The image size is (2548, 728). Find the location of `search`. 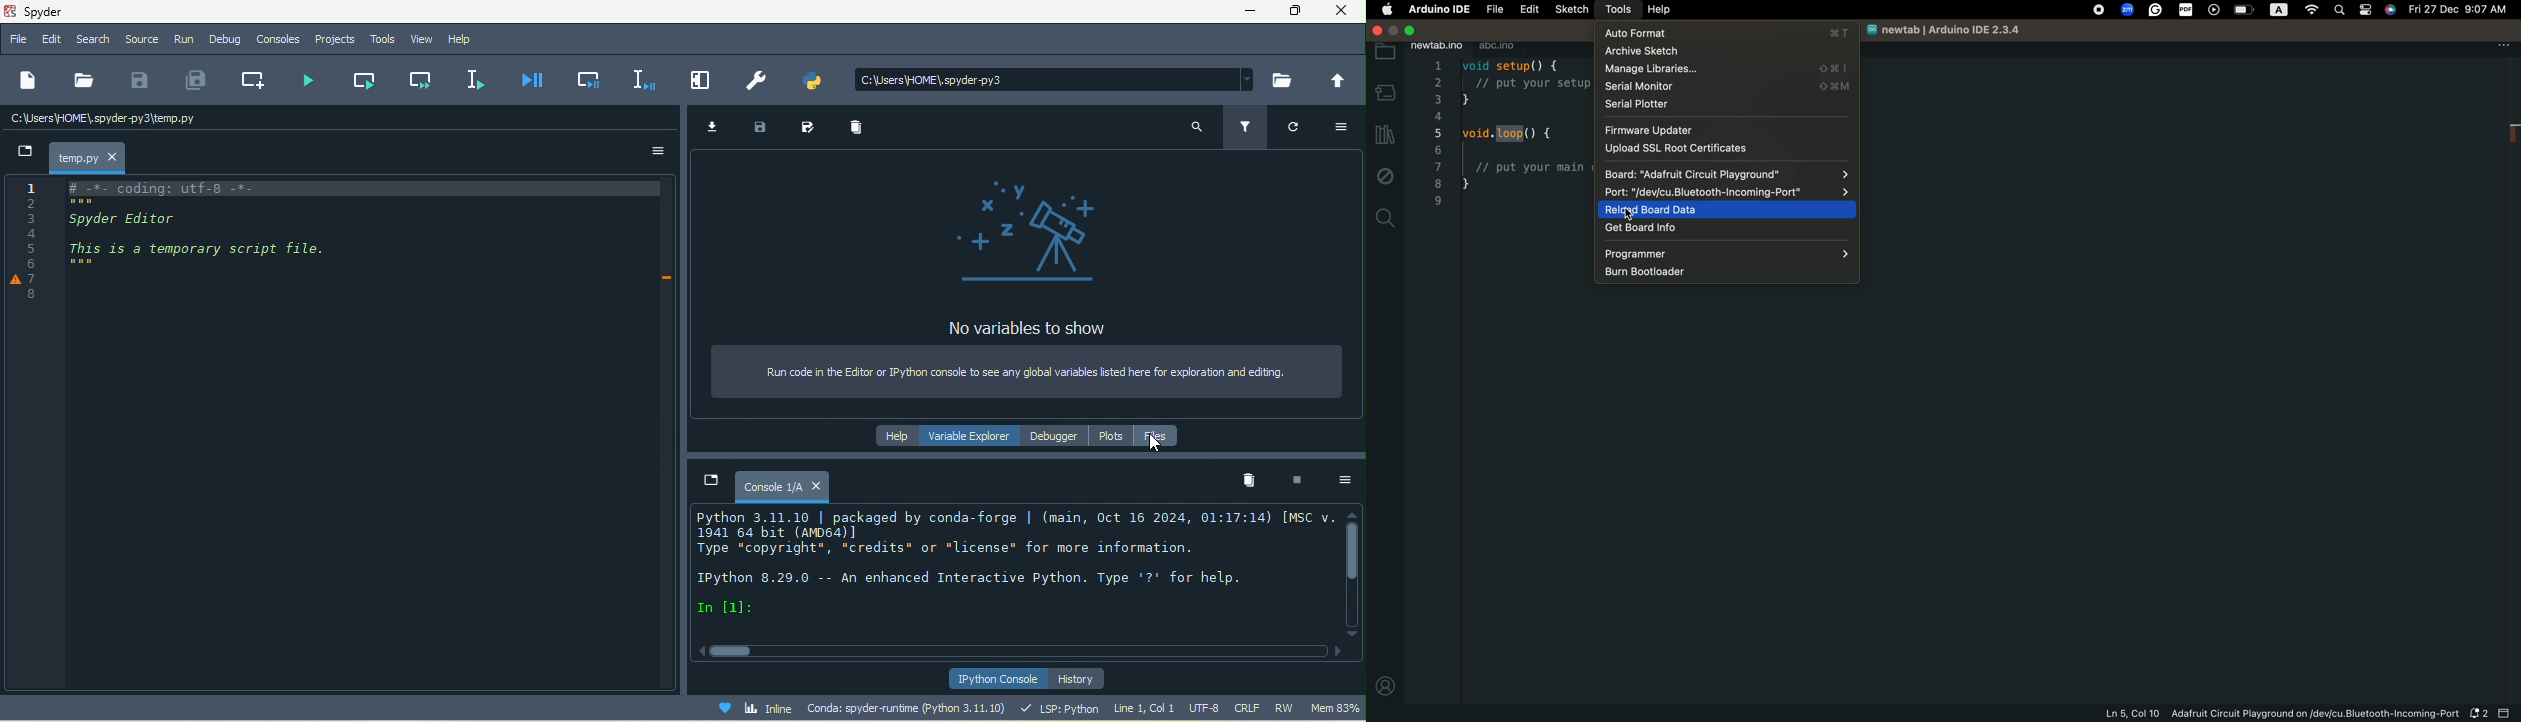

search is located at coordinates (1203, 129).